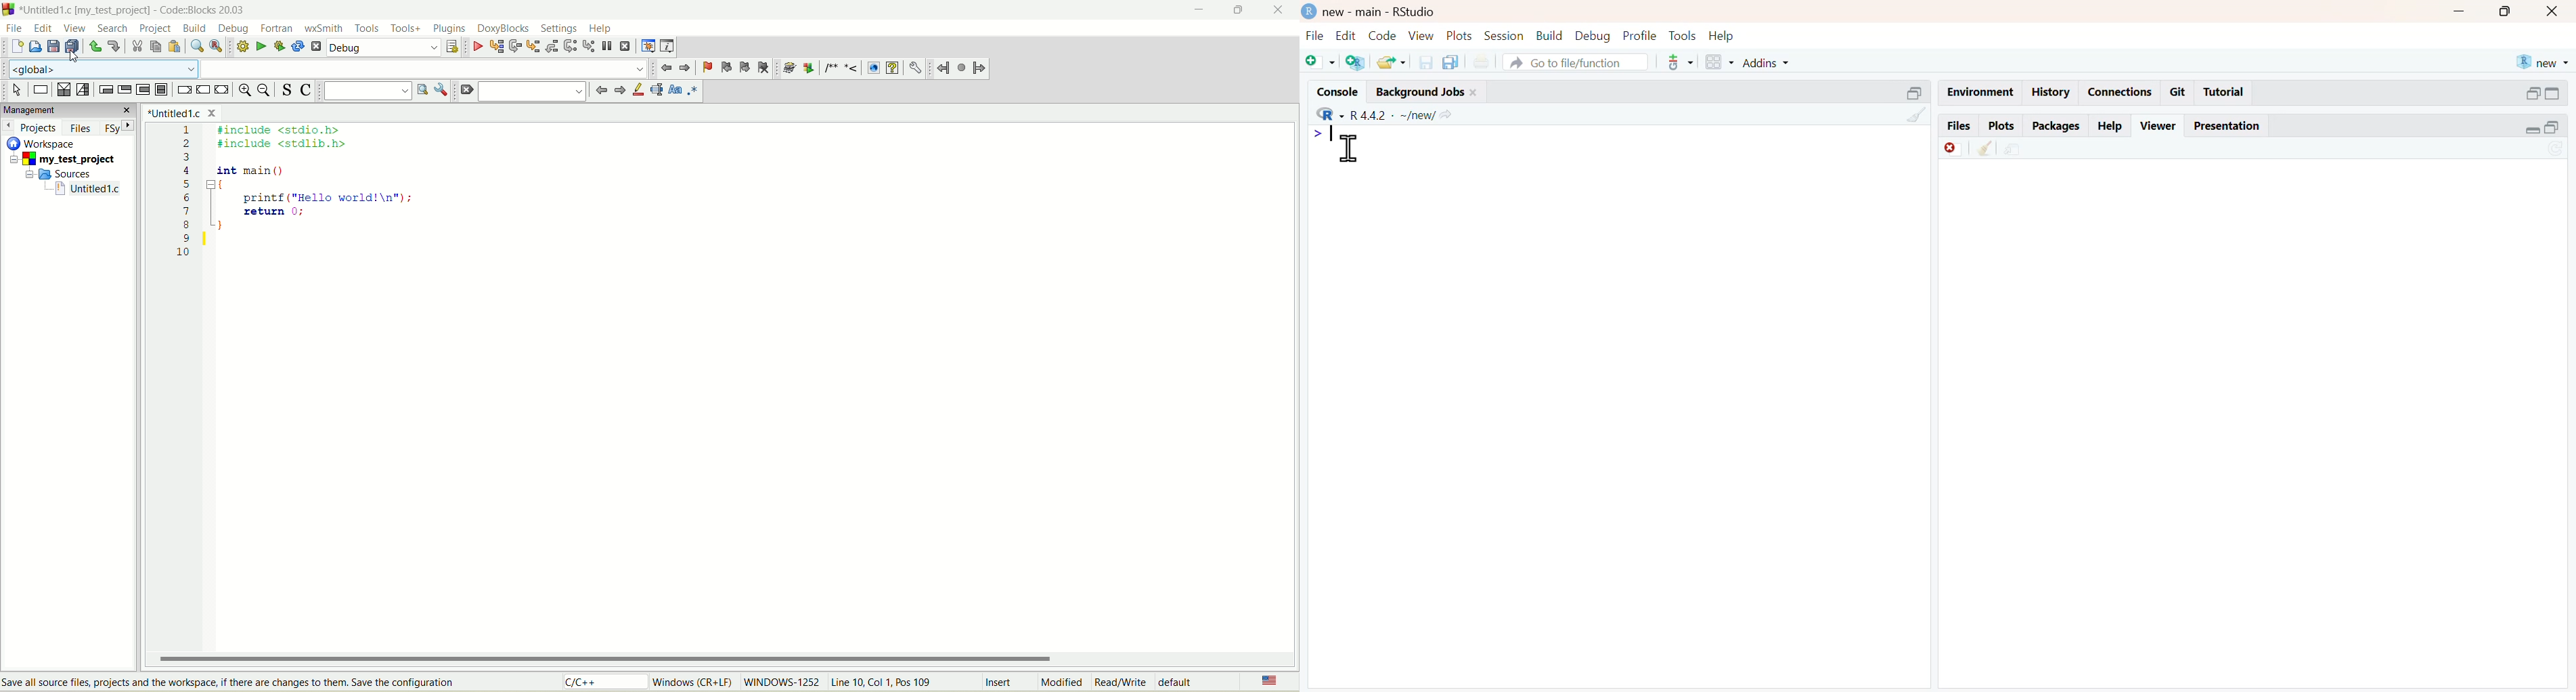 The width and height of the screenshot is (2576, 700). Describe the element at coordinates (1446, 113) in the screenshot. I see `Share icon` at that location.